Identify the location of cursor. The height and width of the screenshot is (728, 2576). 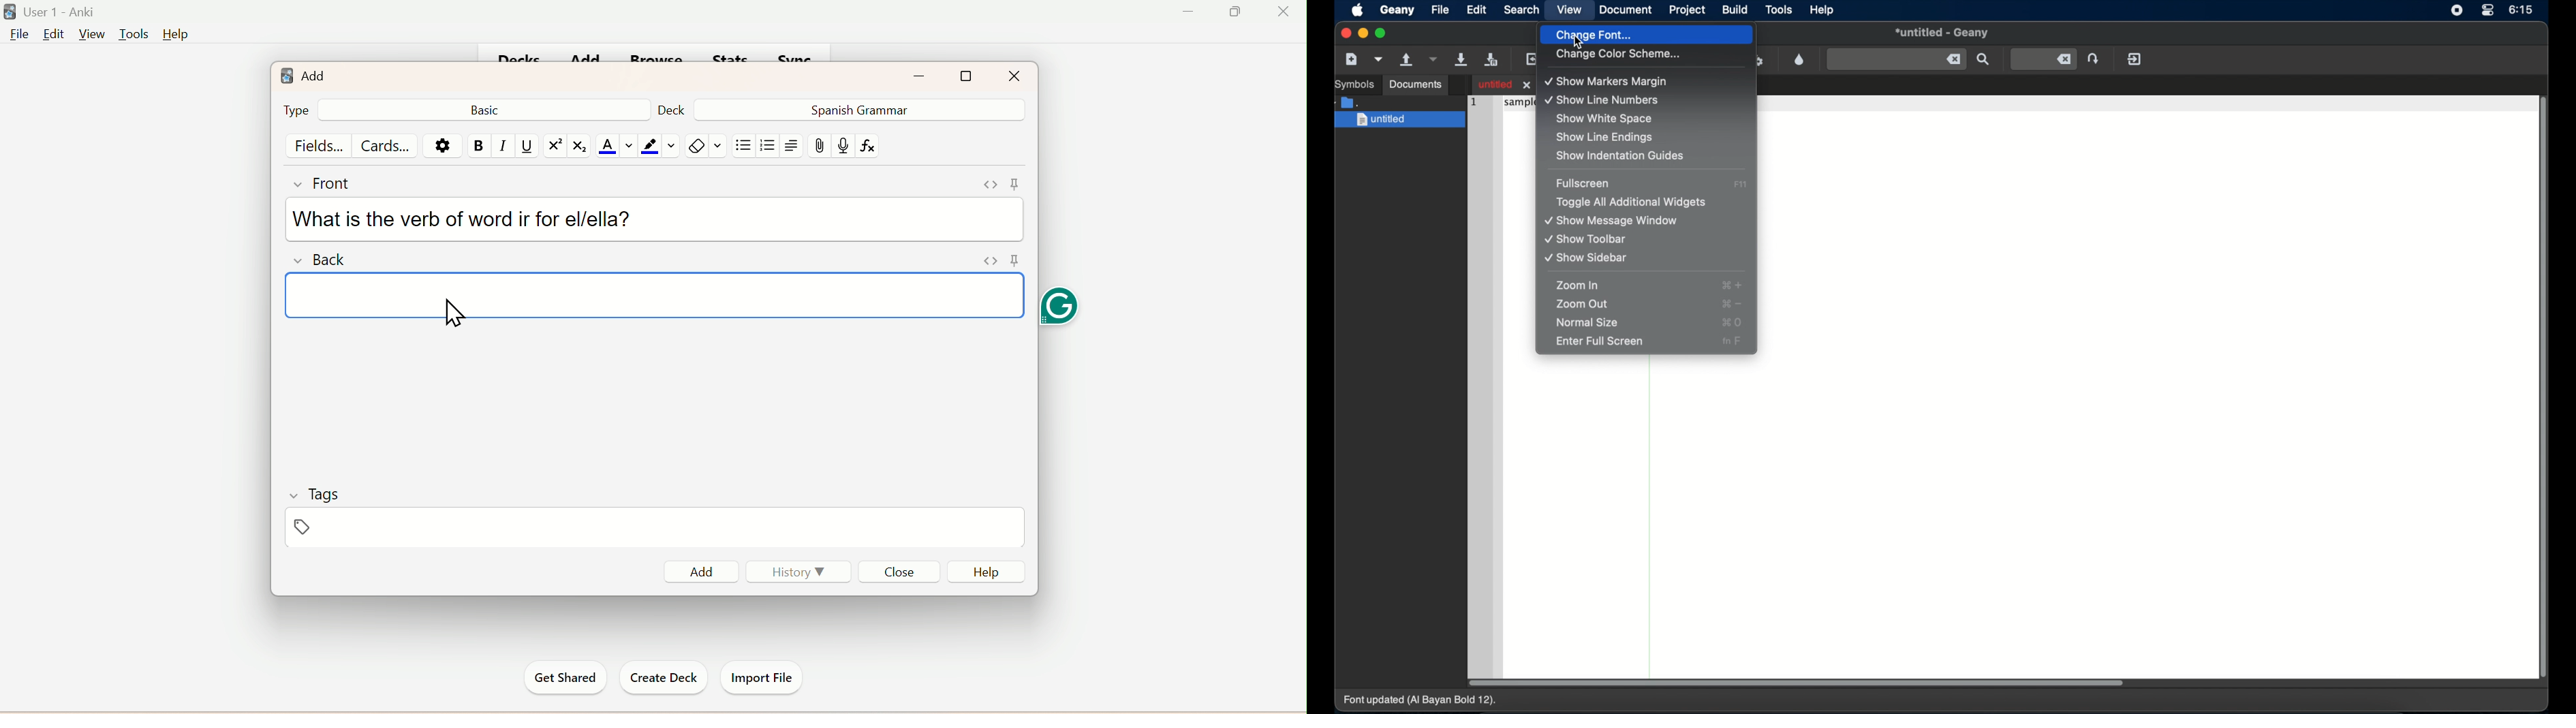
(1580, 44).